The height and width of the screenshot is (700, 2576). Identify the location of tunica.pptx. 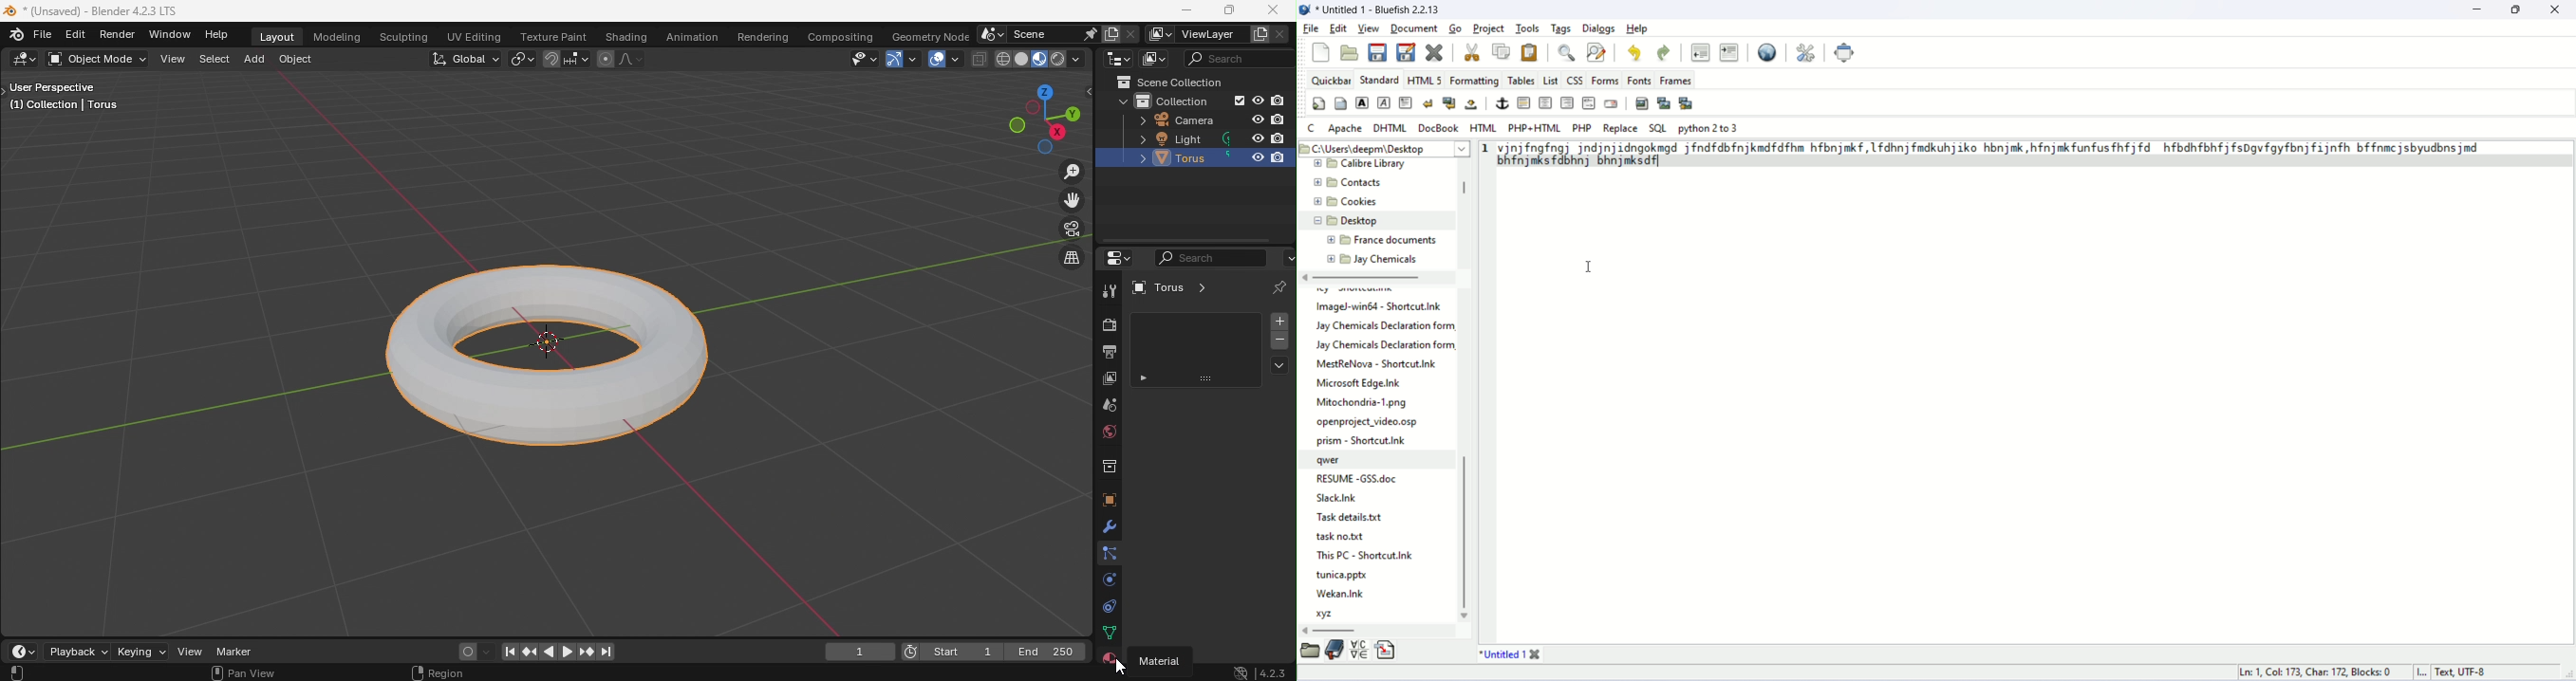
(1343, 576).